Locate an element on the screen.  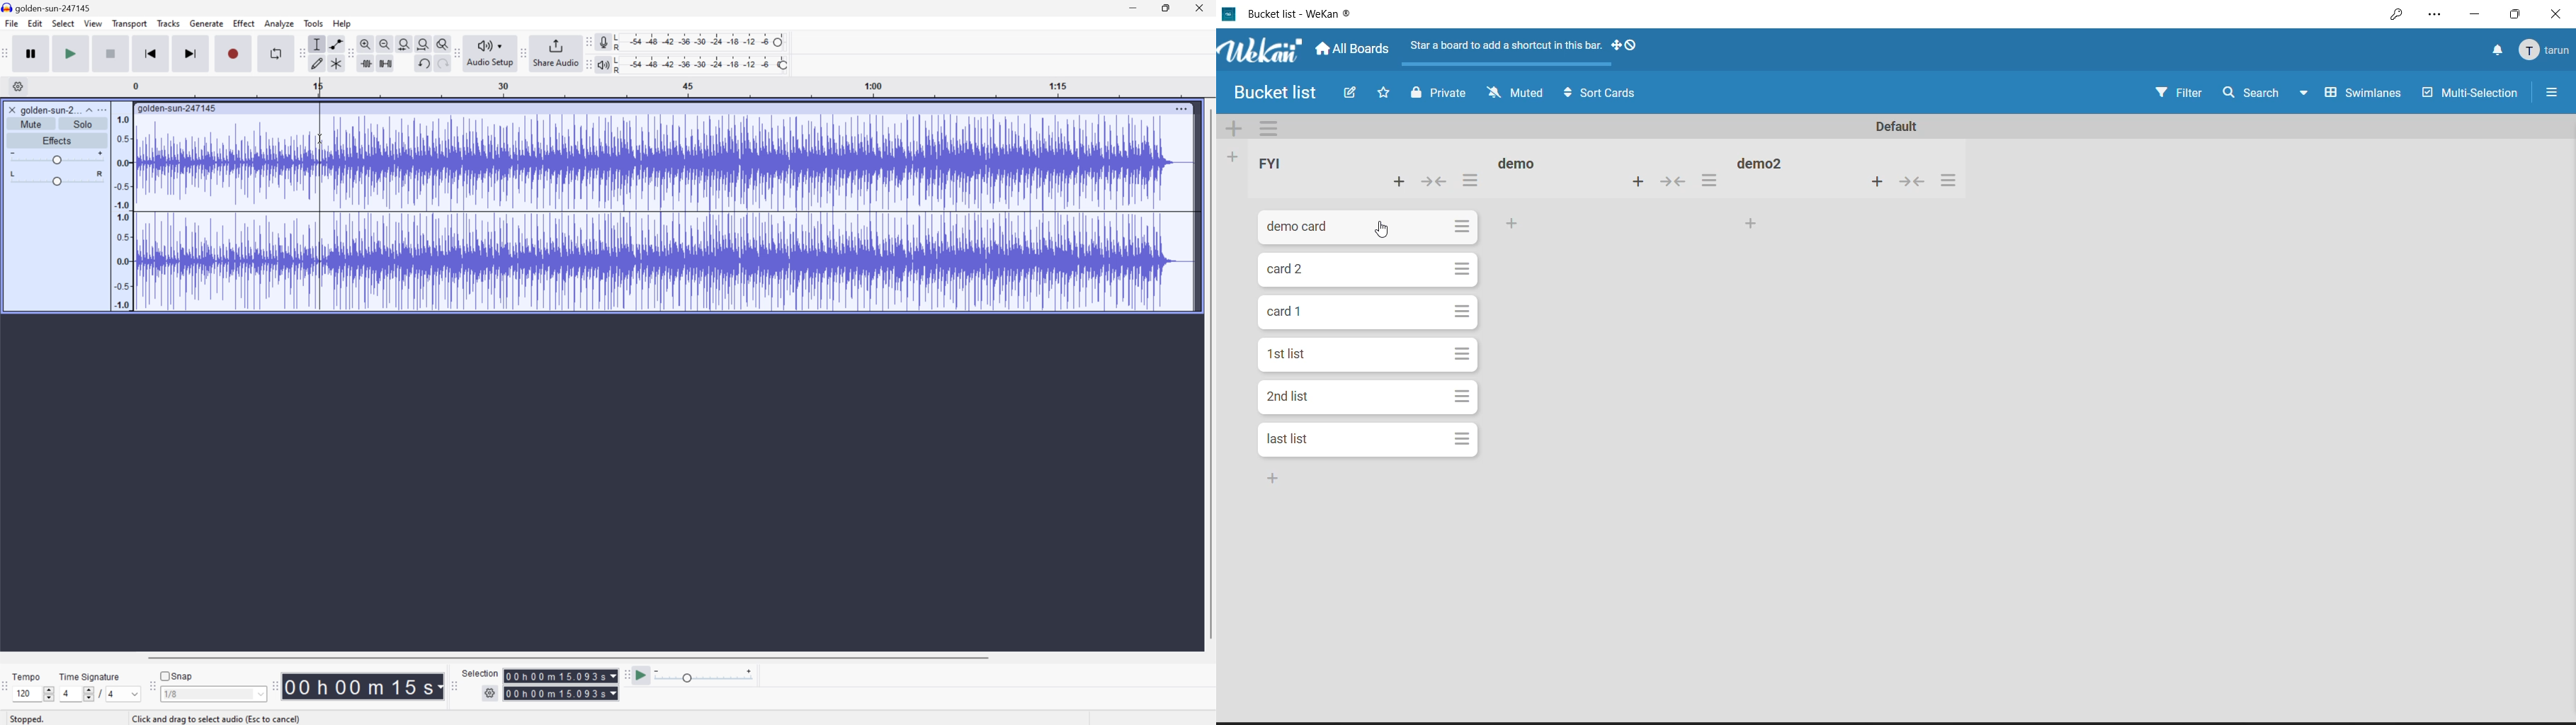
card title is located at coordinates (1292, 355).